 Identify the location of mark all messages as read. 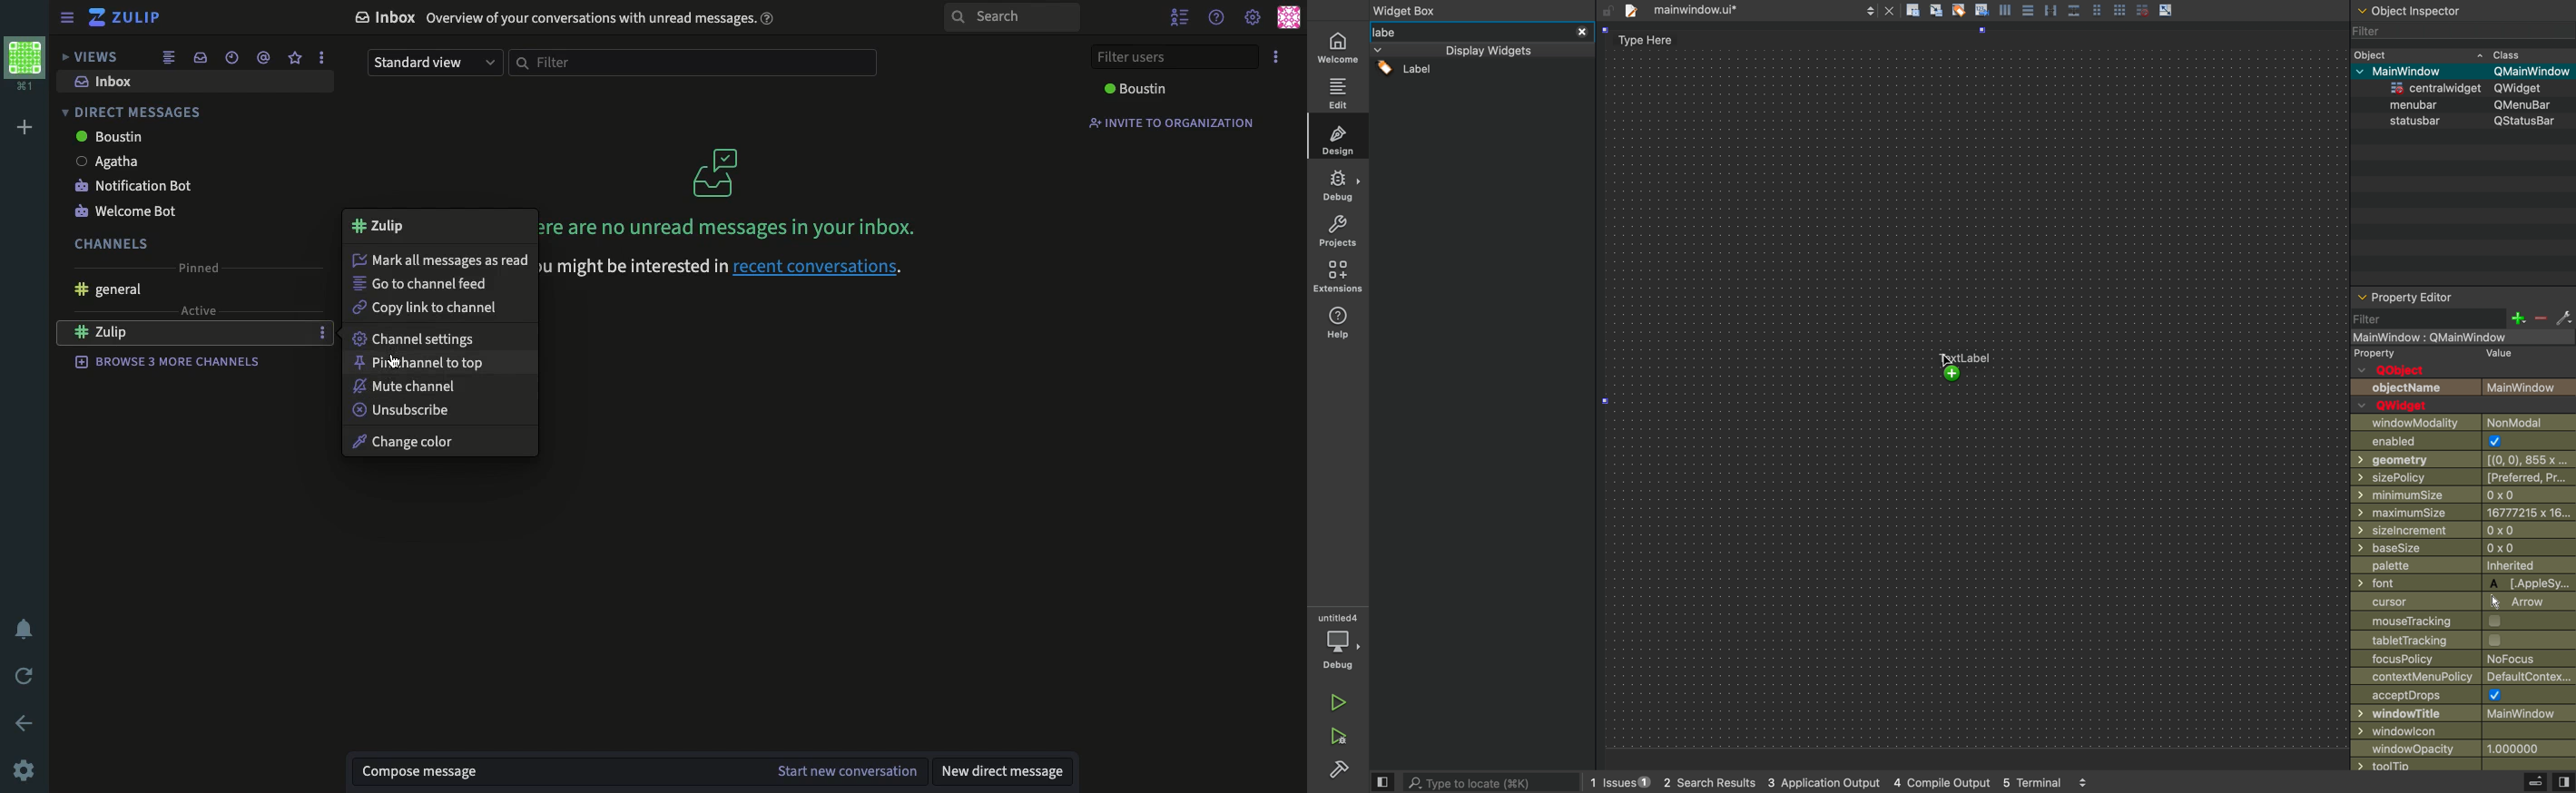
(443, 259).